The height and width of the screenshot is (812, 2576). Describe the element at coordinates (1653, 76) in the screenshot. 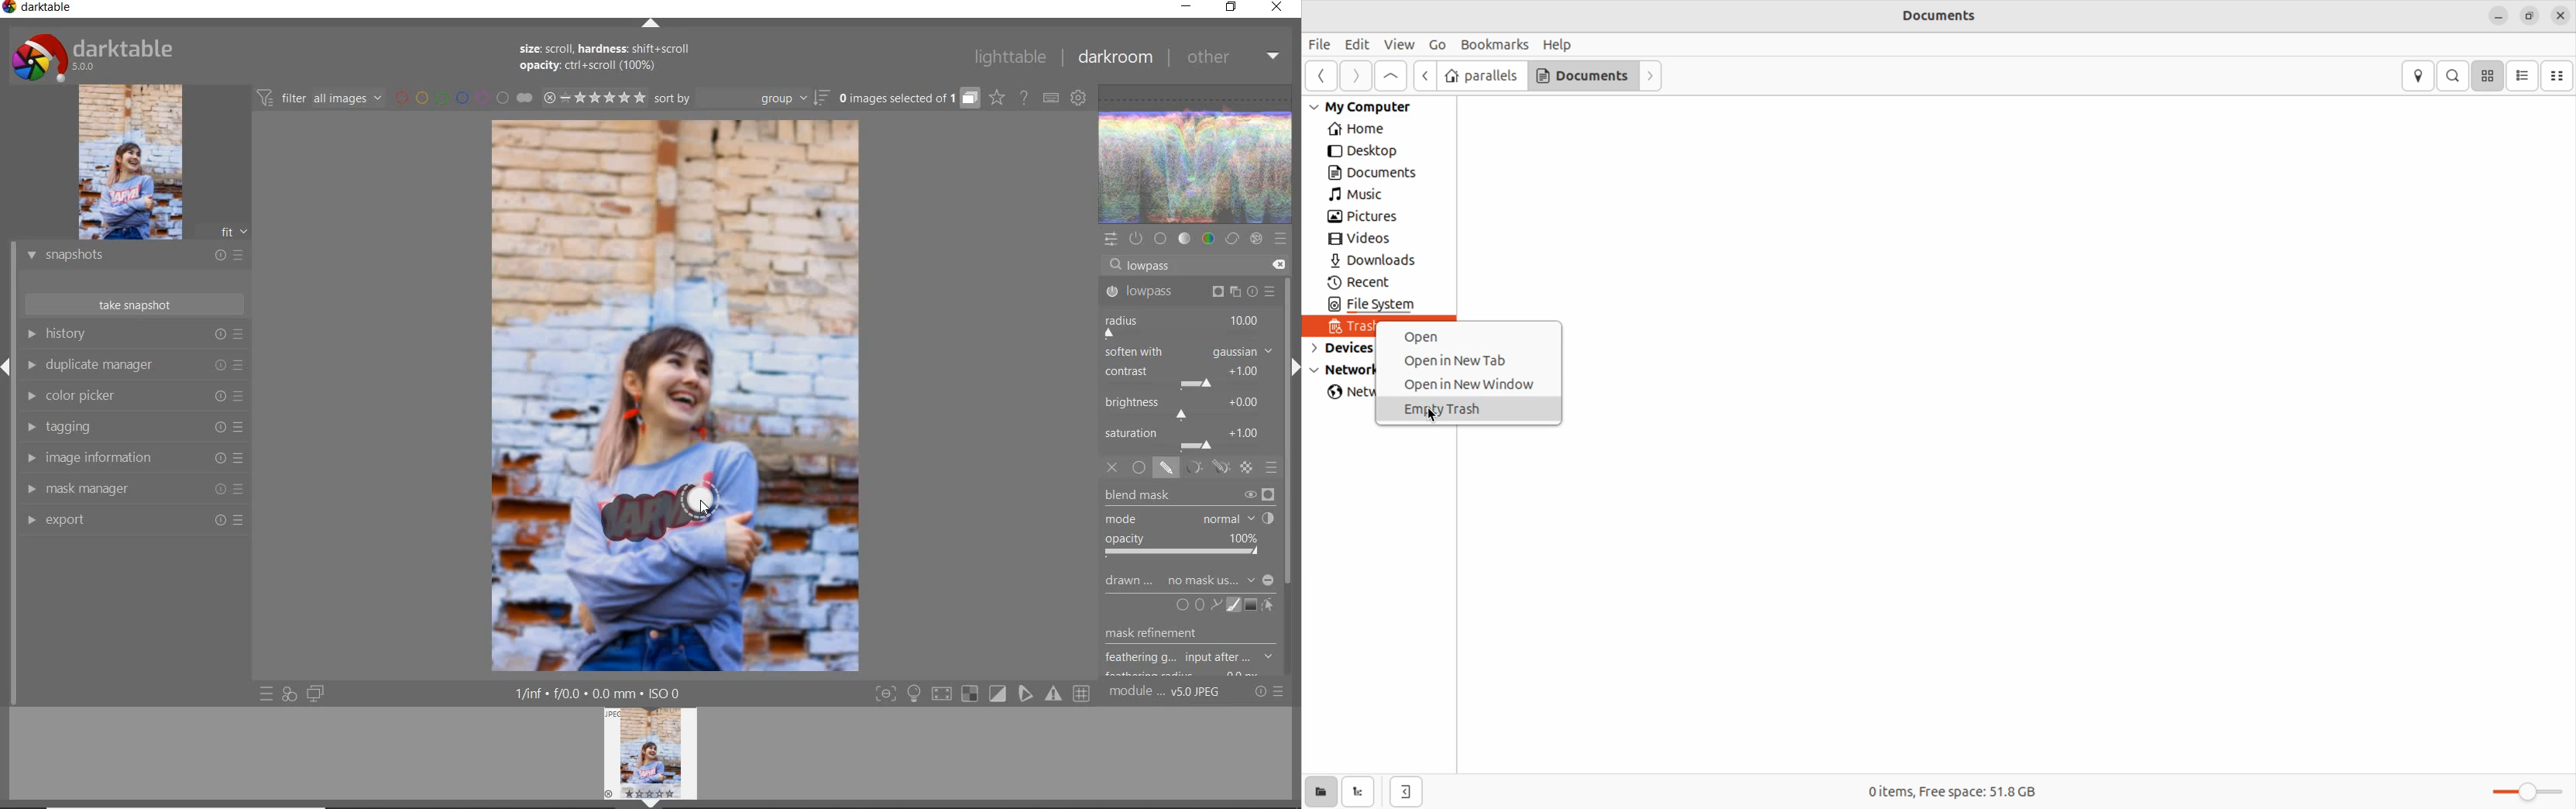

I see `Forward` at that location.